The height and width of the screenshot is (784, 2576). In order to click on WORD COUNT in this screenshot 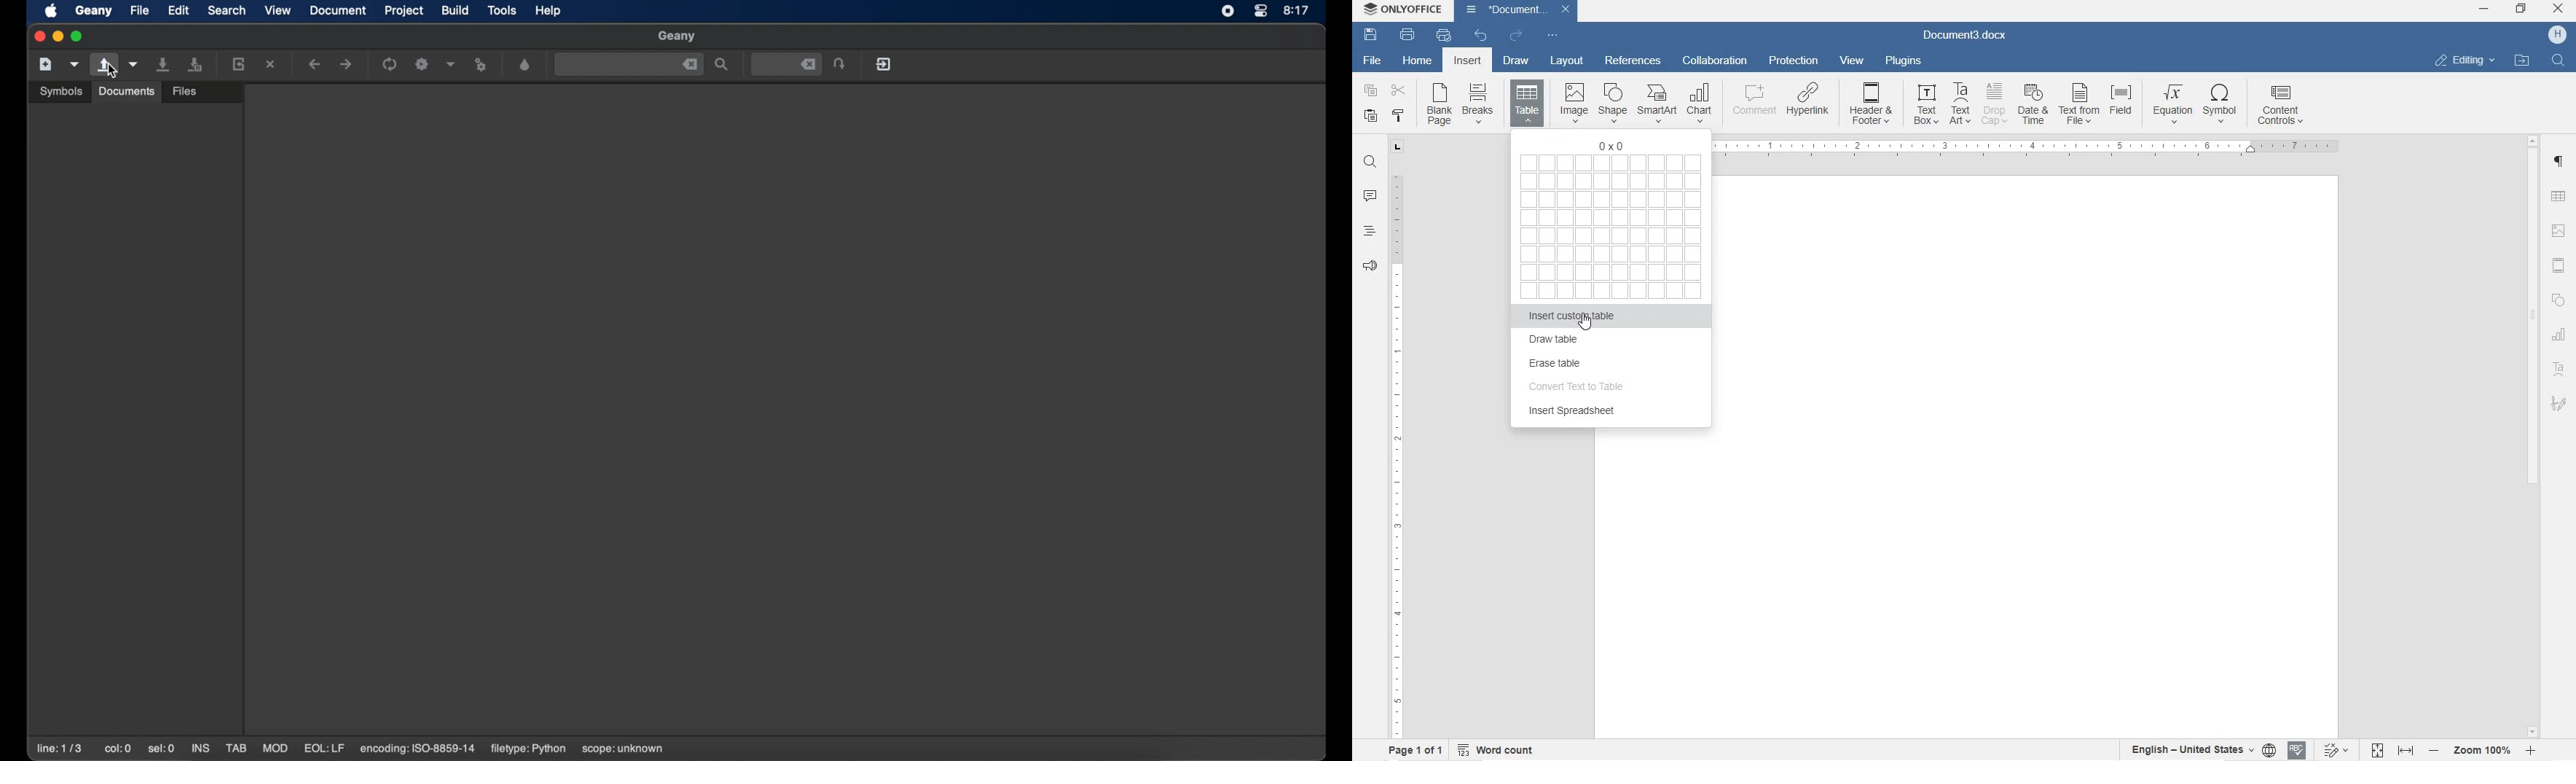, I will do `click(1497, 749)`.